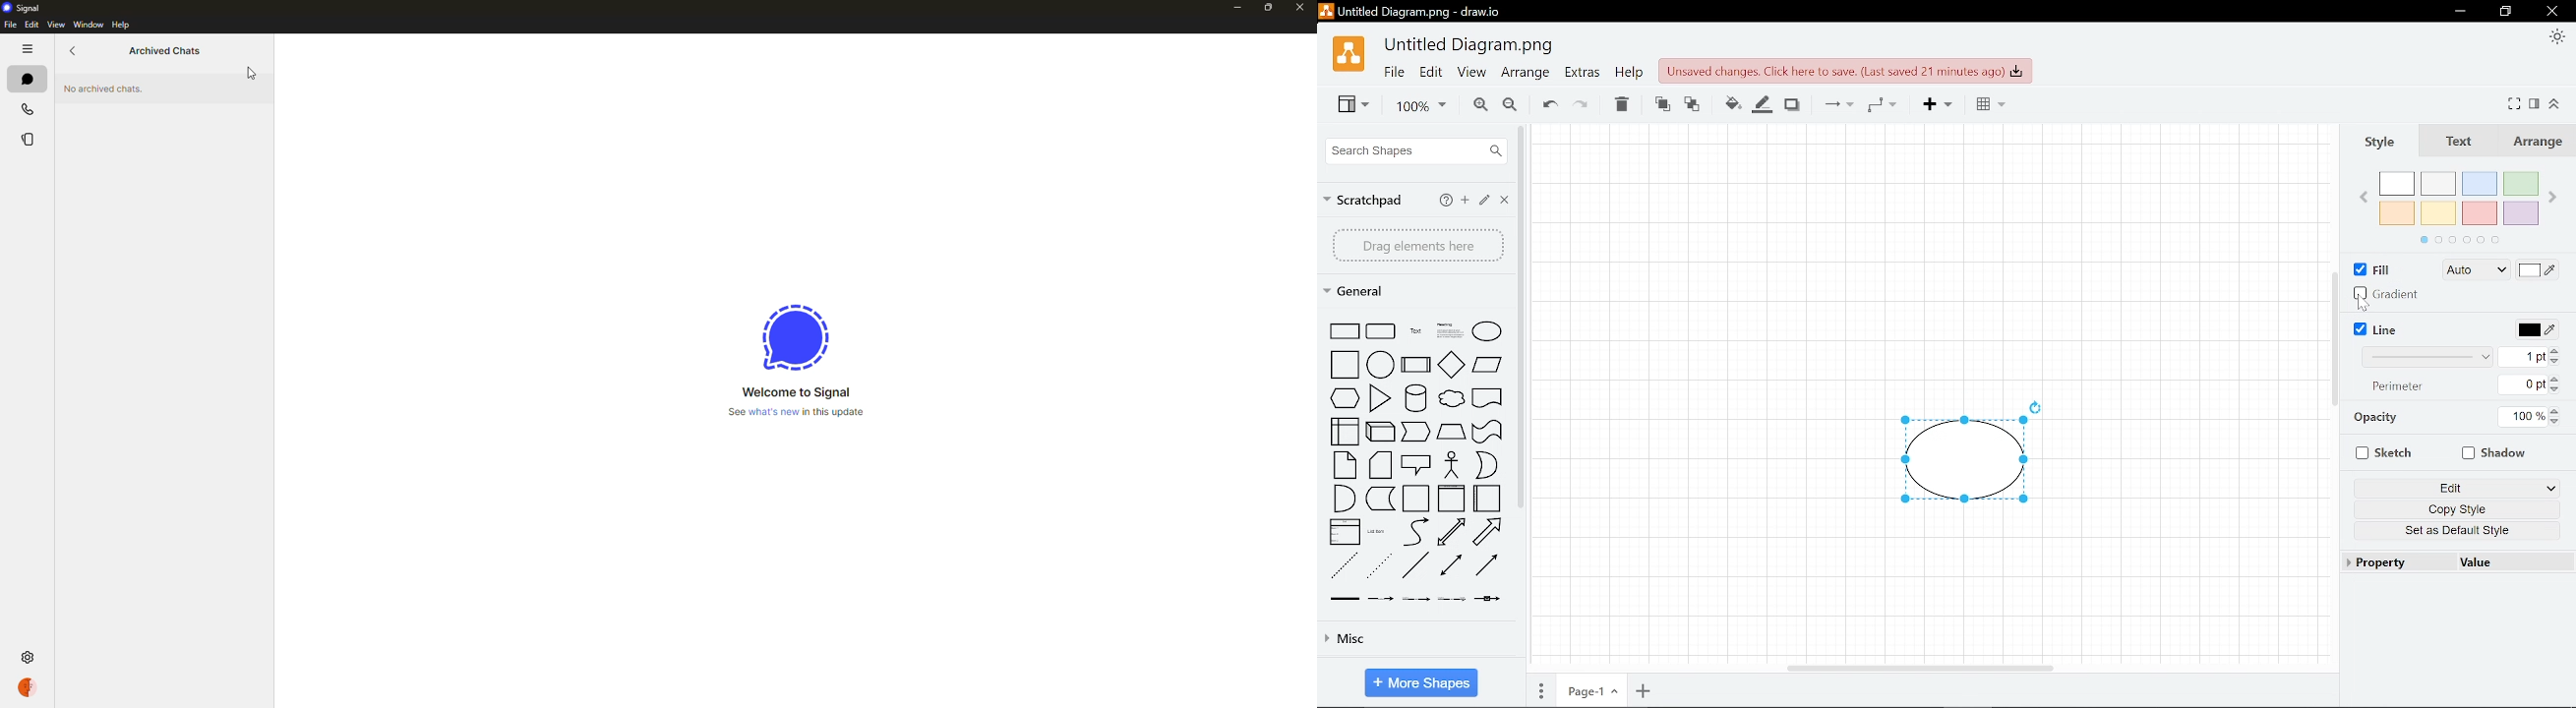 The height and width of the screenshot is (728, 2576). I want to click on Close, so click(1505, 200).